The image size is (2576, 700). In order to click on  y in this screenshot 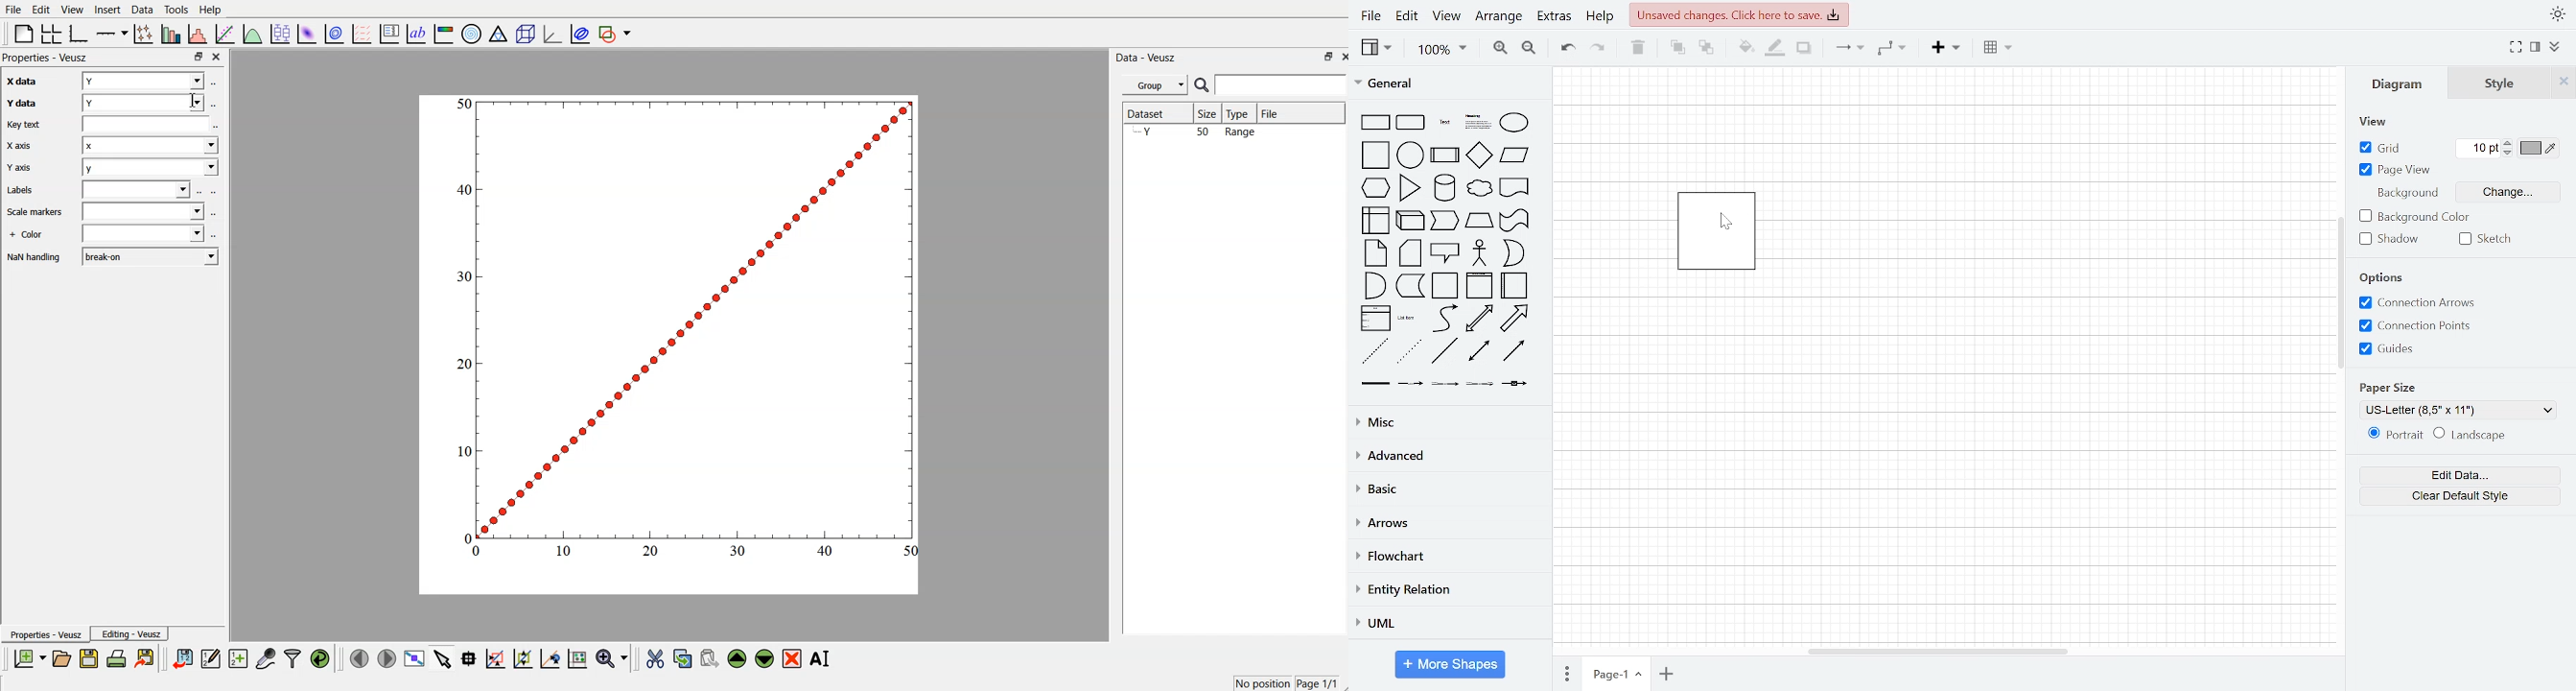, I will do `click(151, 169)`.